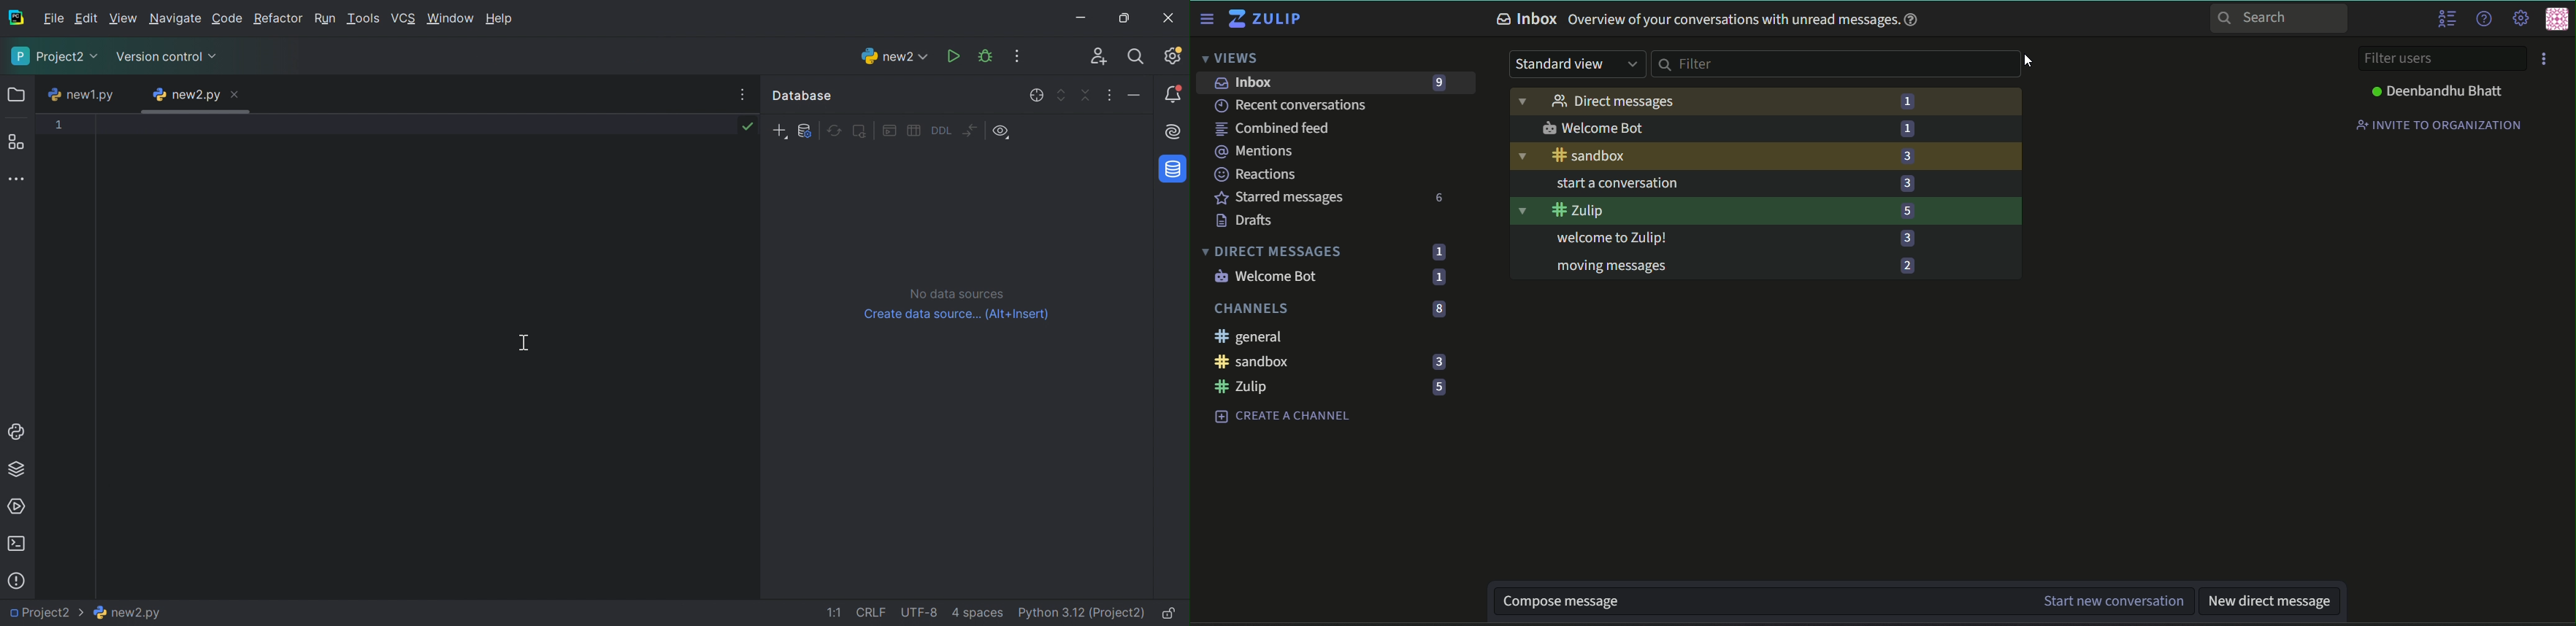 This screenshot has width=2576, height=644. What do you see at coordinates (2111, 601) in the screenshot?
I see `start new conversation` at bounding box center [2111, 601].